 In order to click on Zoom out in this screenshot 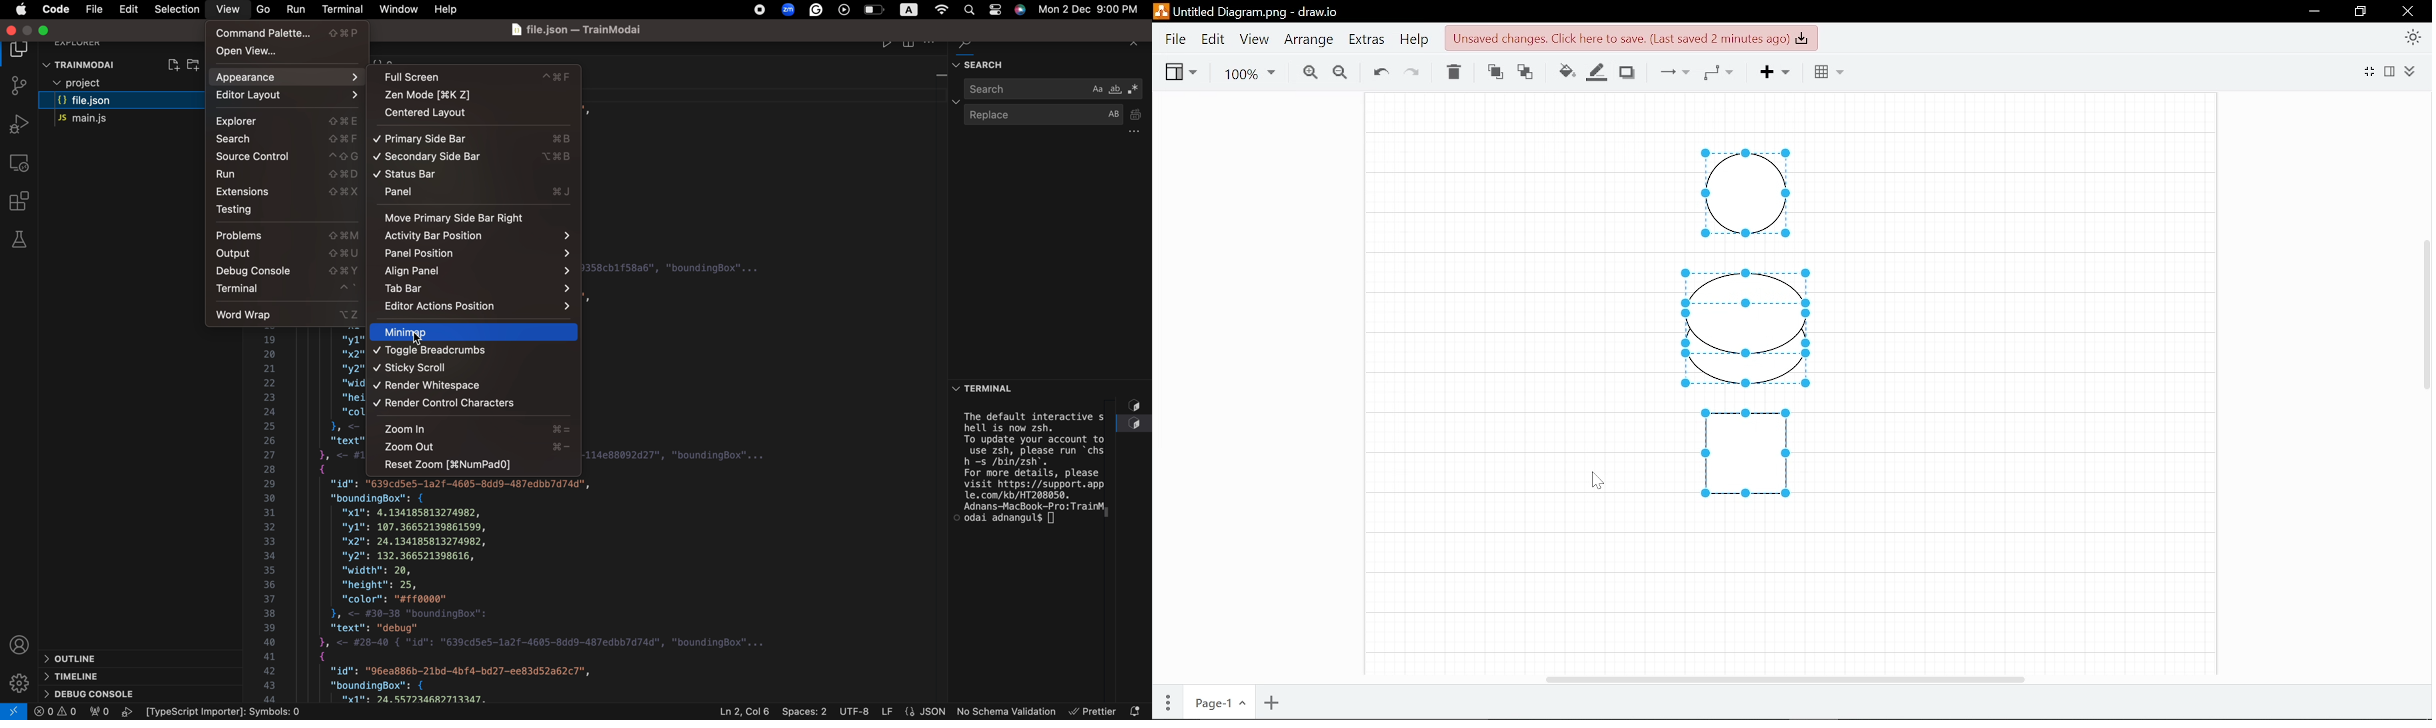, I will do `click(1339, 74)`.